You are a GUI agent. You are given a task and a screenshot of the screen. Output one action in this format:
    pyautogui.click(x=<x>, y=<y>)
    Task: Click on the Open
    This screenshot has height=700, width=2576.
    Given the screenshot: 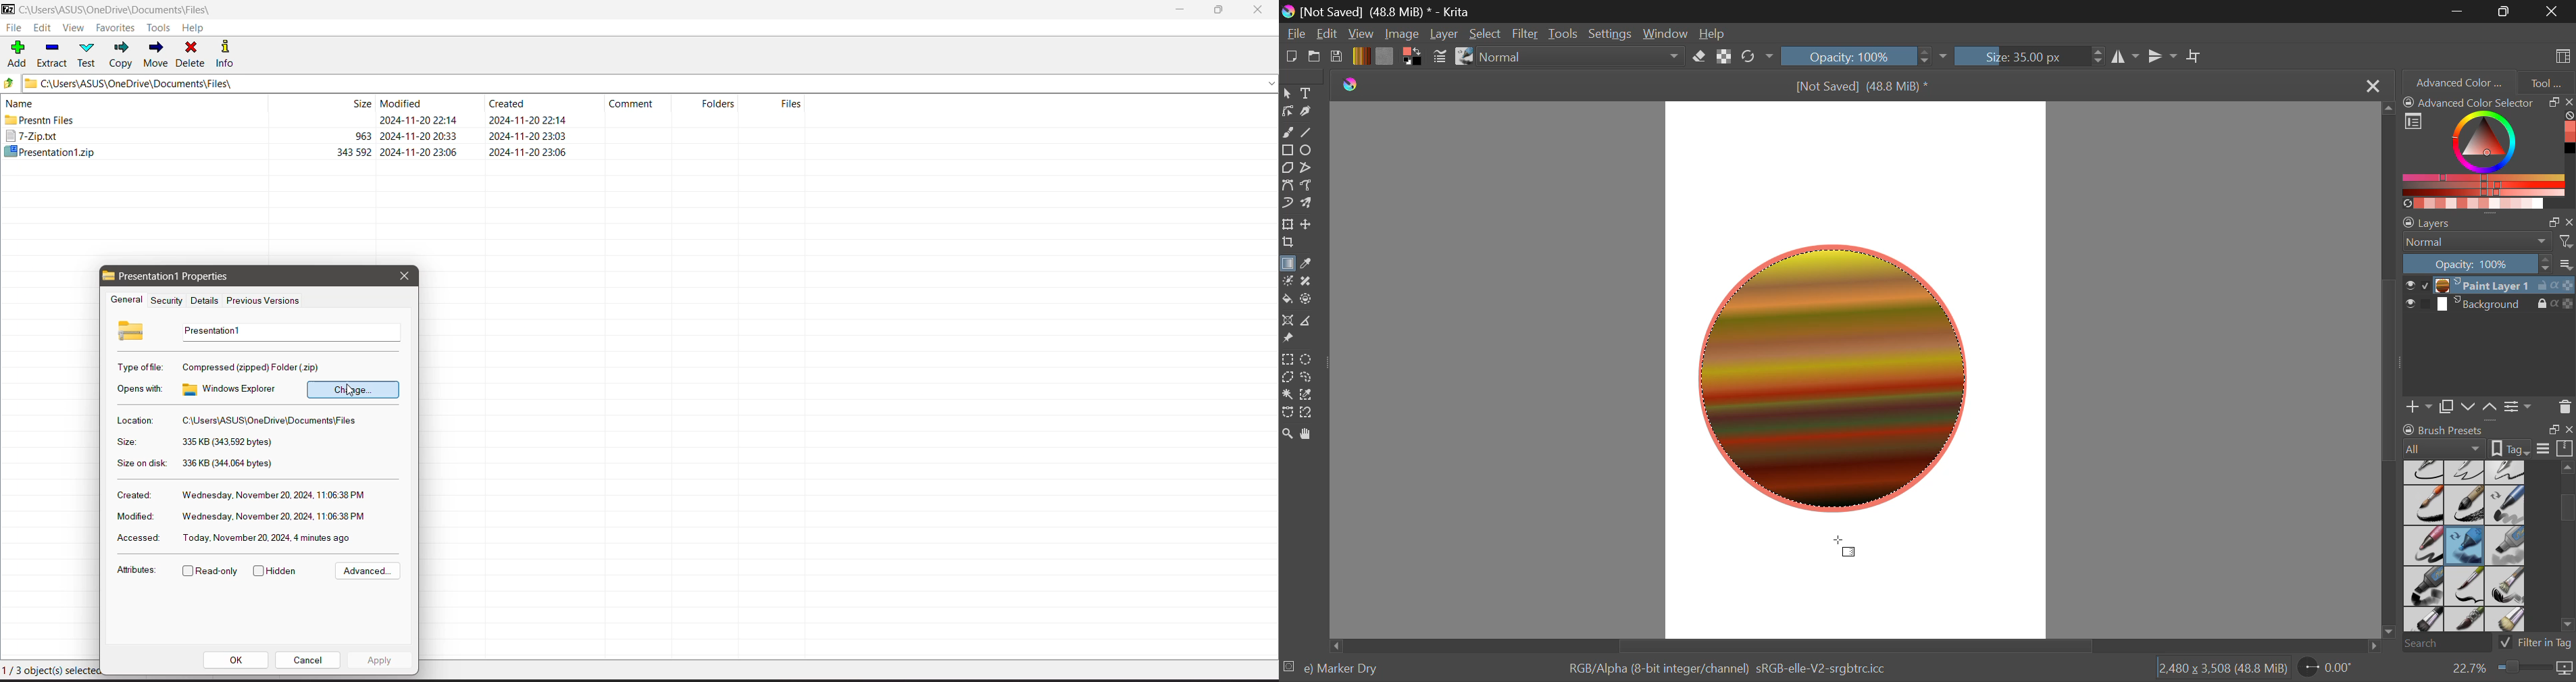 What is the action you would take?
    pyautogui.click(x=1315, y=58)
    